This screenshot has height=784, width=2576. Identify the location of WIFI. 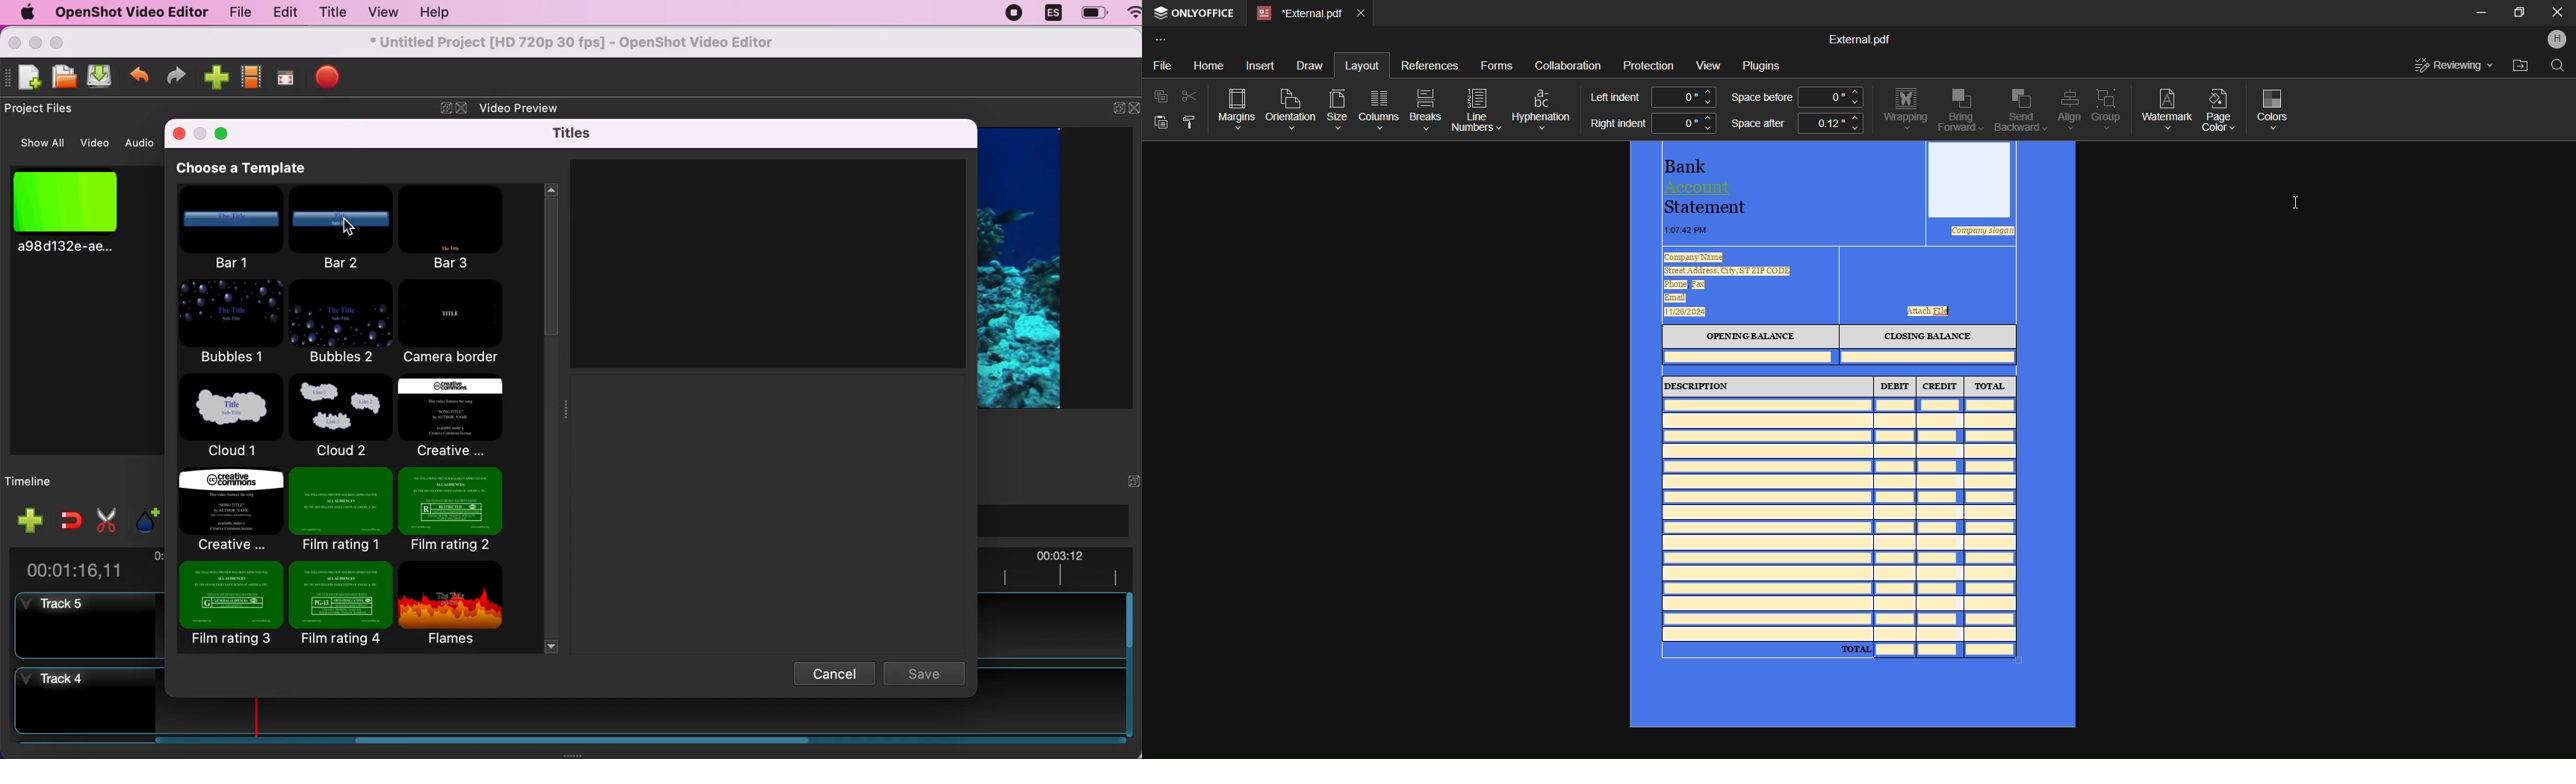
(1135, 11).